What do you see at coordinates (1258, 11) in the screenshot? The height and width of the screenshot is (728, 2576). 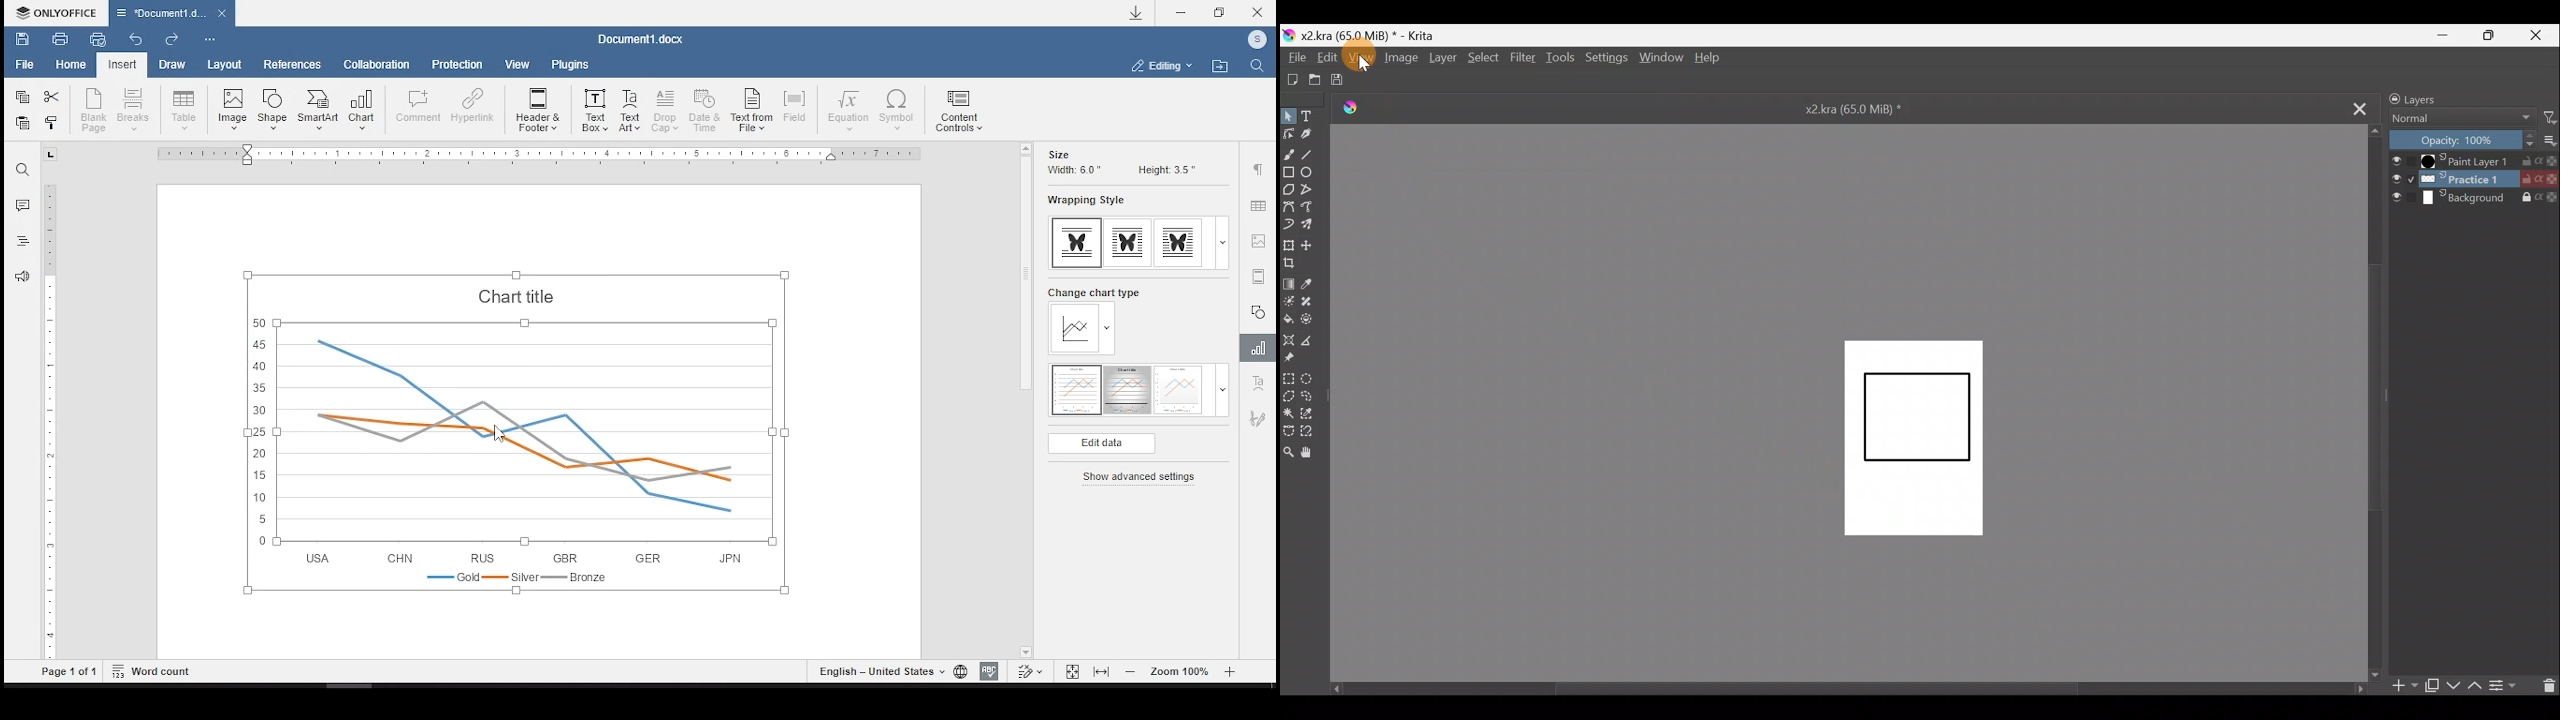 I see `close window` at bounding box center [1258, 11].